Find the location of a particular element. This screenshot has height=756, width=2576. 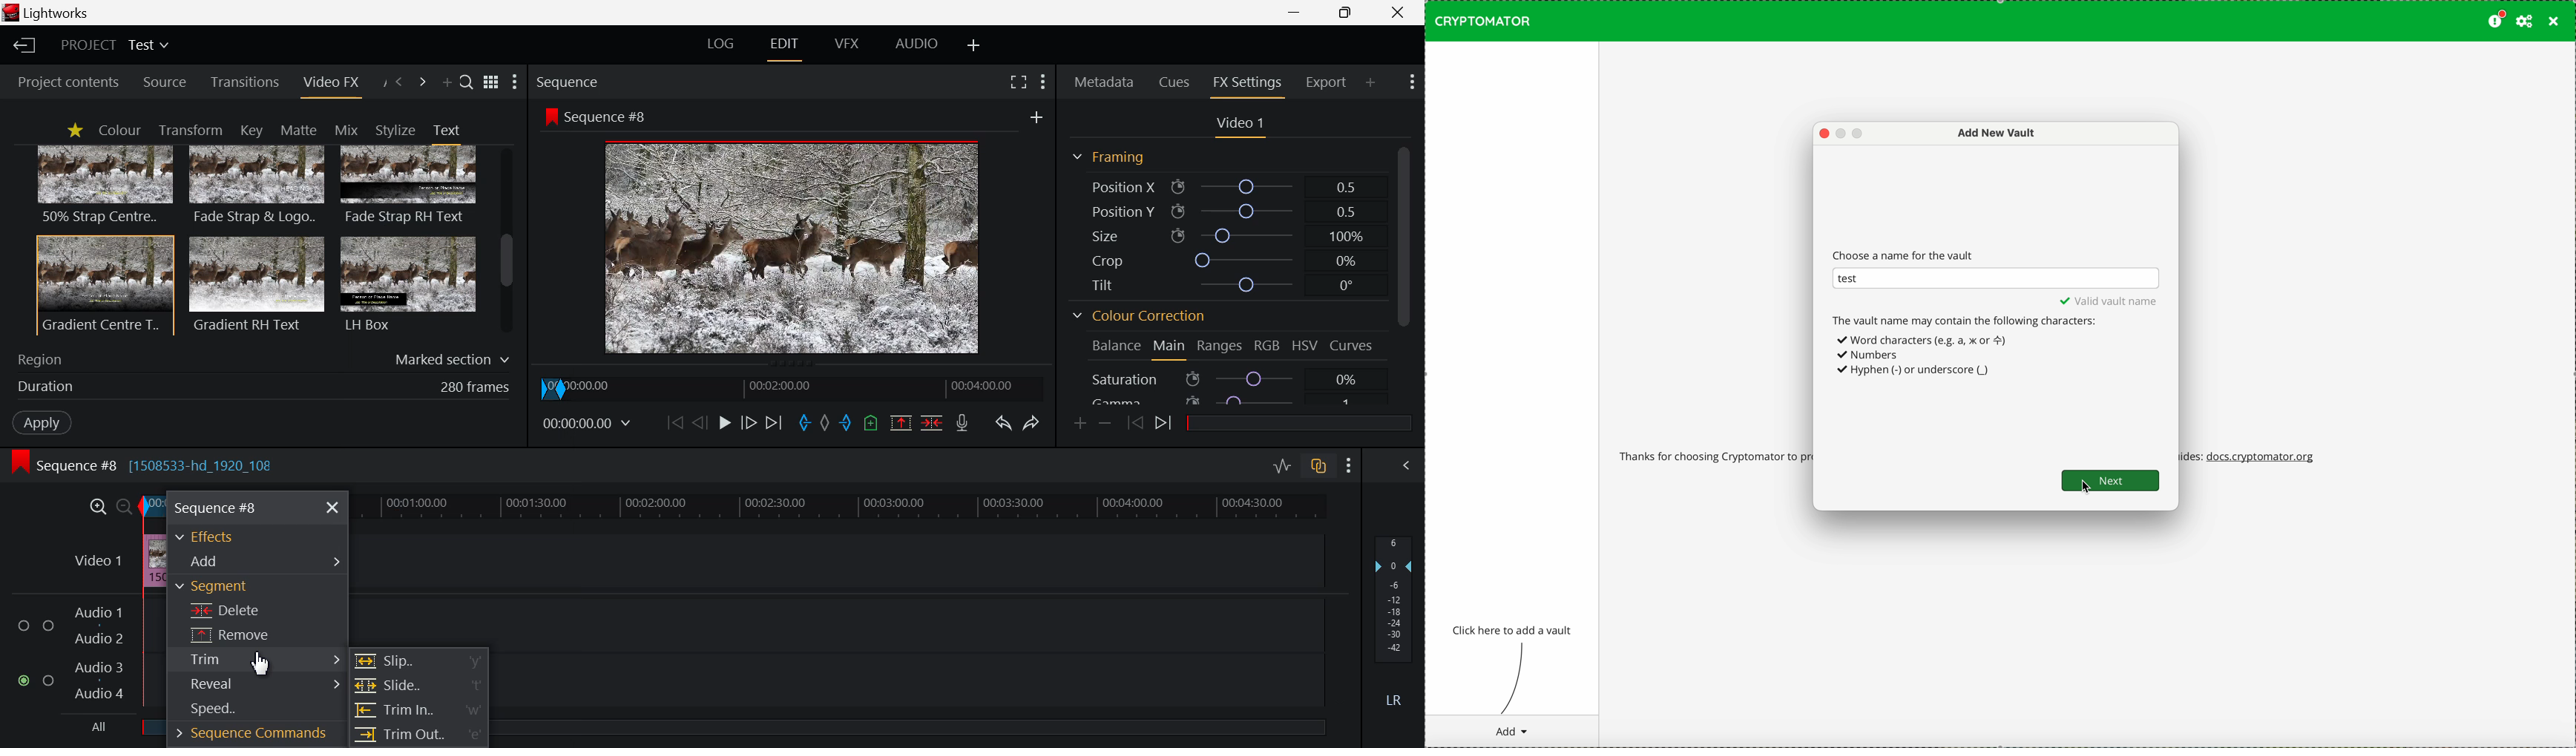

Trim Out is located at coordinates (418, 737).